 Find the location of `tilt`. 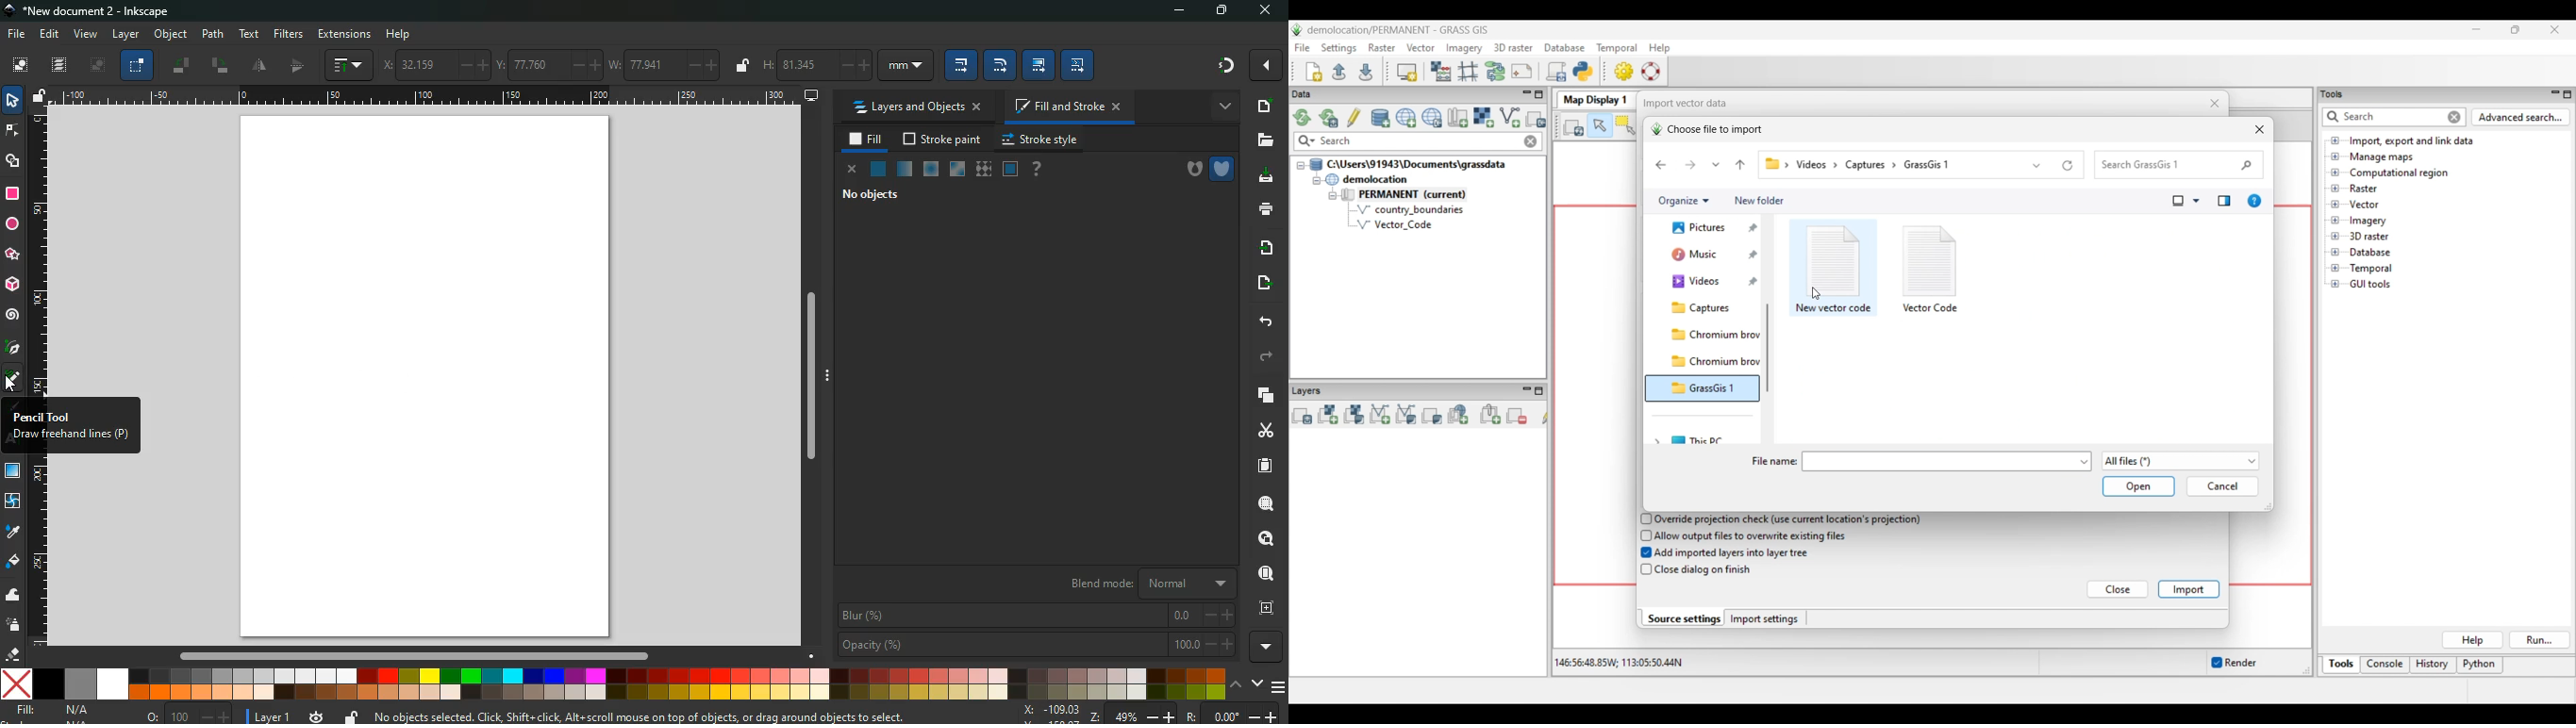

tilt is located at coordinates (220, 65).